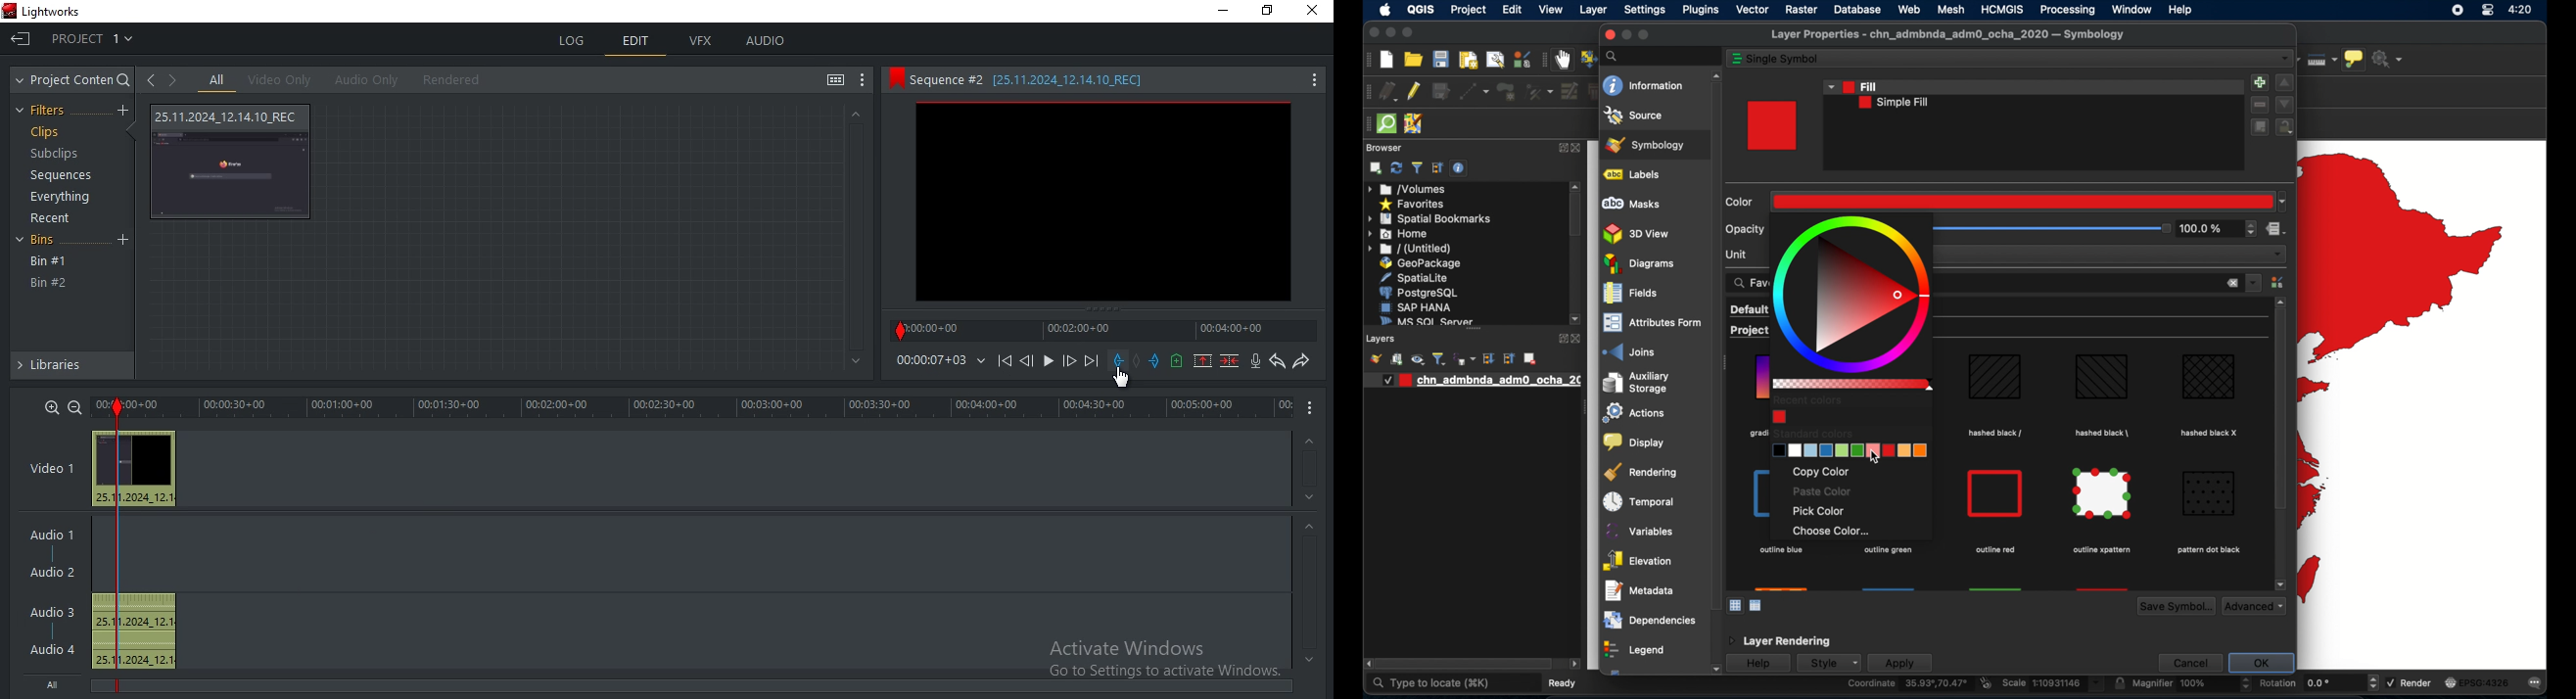 This screenshot has width=2576, height=700. Describe the element at coordinates (2184, 685) in the screenshot. I see `magnifier` at that location.